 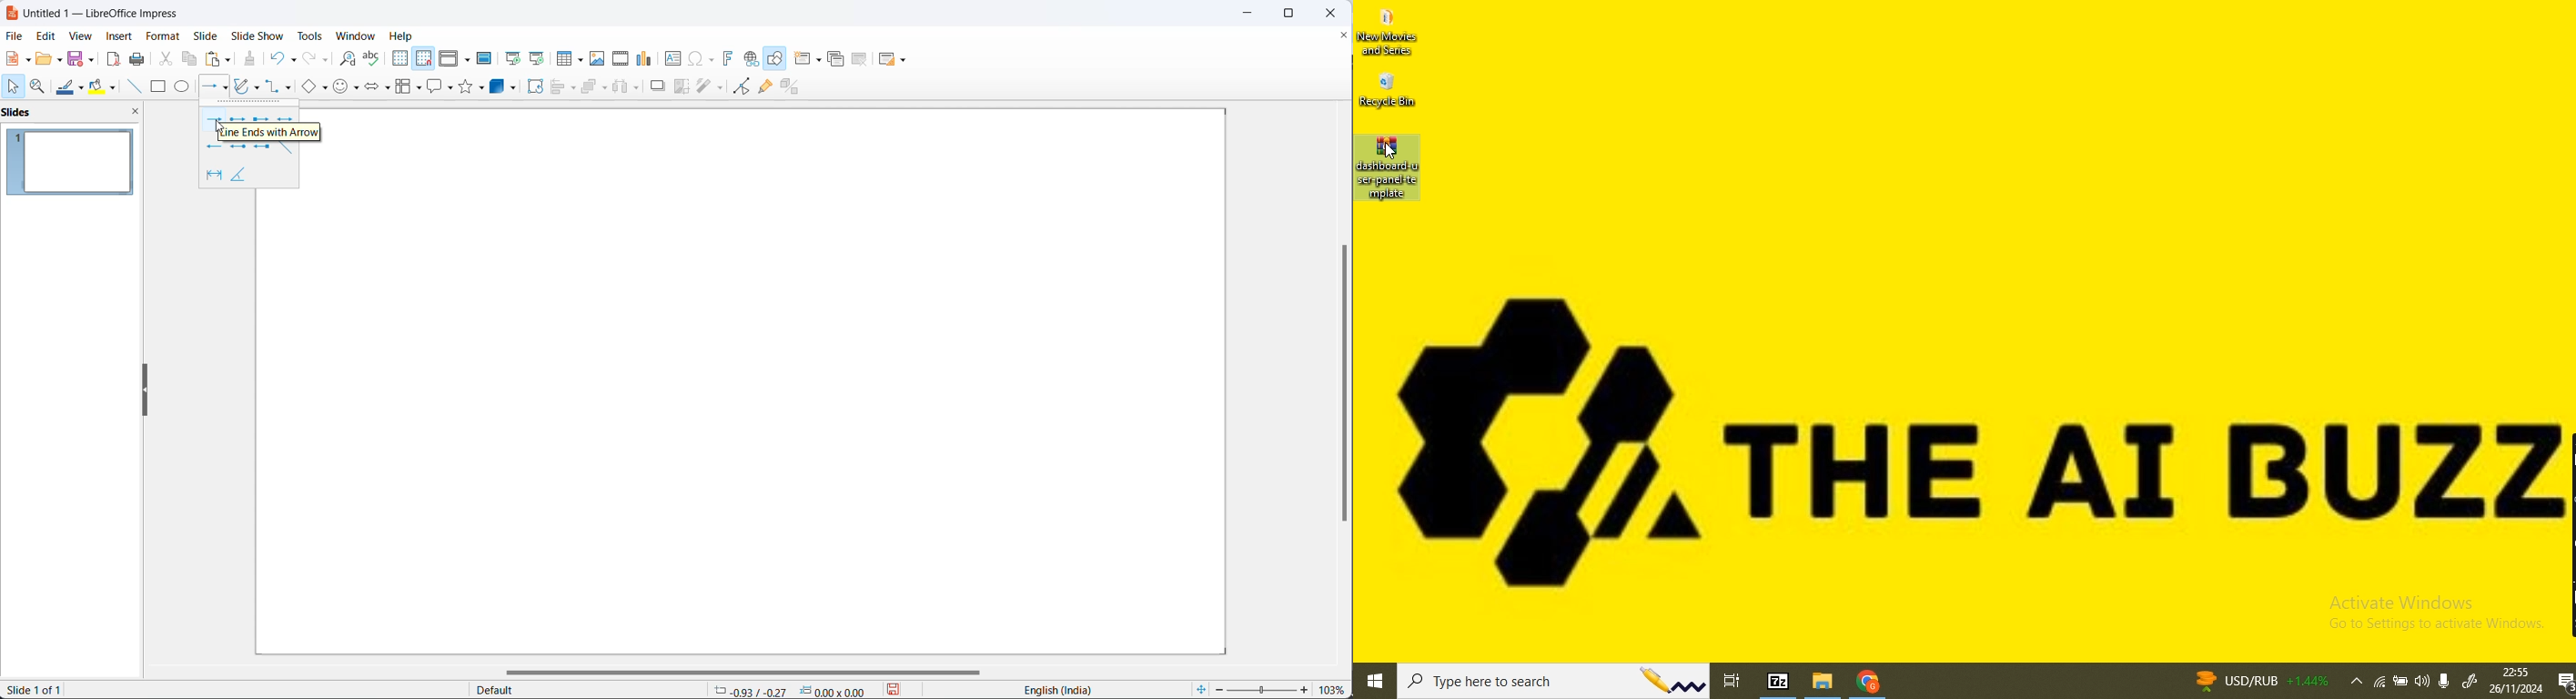 I want to click on block arrow, so click(x=374, y=88).